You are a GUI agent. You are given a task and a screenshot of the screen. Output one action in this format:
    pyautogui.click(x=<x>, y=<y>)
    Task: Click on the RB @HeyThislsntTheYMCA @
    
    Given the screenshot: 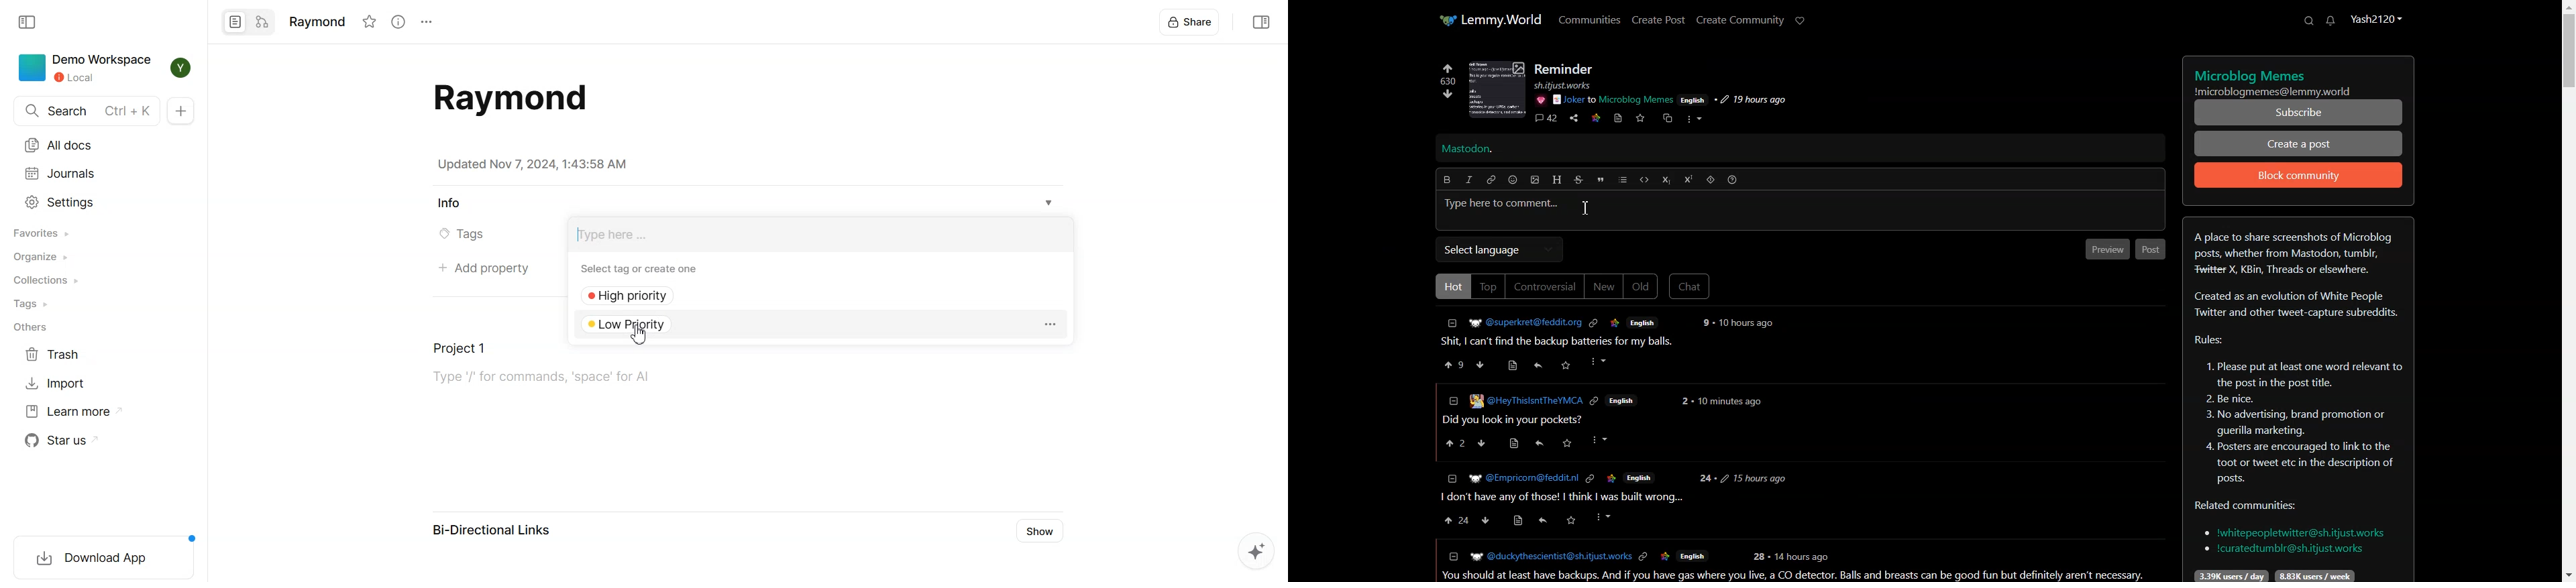 What is the action you would take?
    pyautogui.click(x=1526, y=400)
    